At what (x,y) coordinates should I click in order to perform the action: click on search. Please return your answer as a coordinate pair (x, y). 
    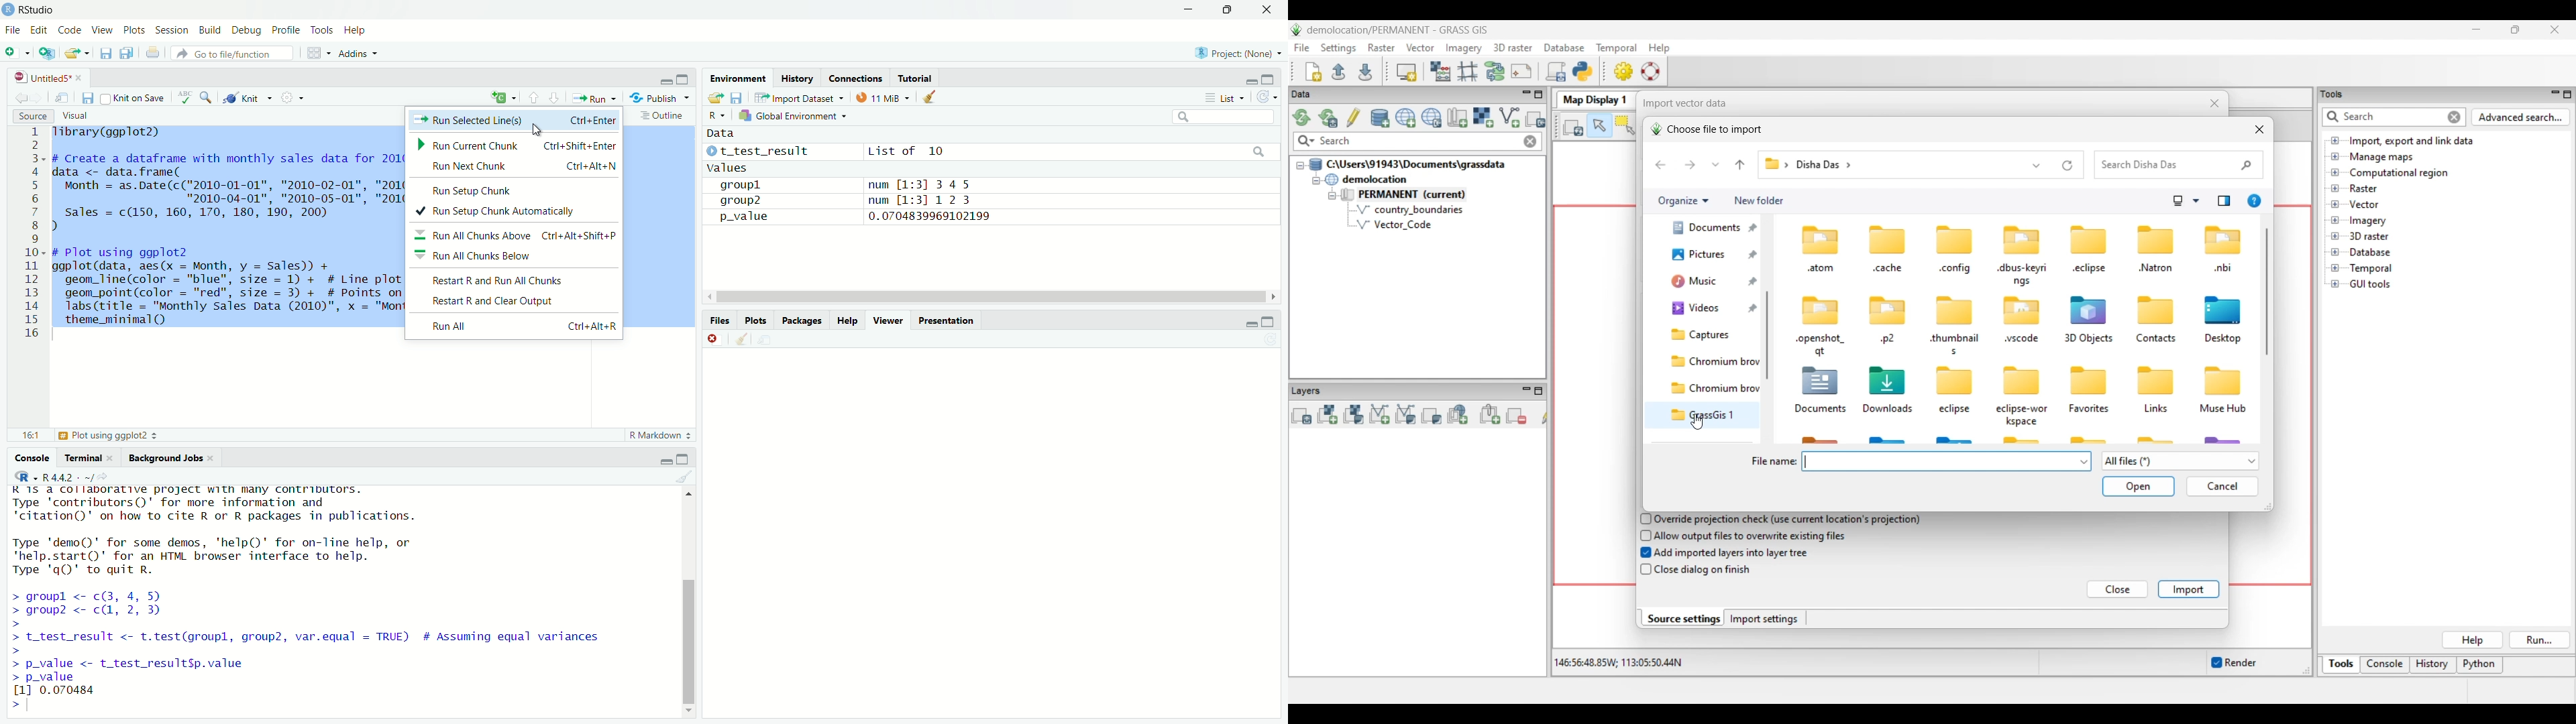
    Looking at the image, I should click on (207, 98).